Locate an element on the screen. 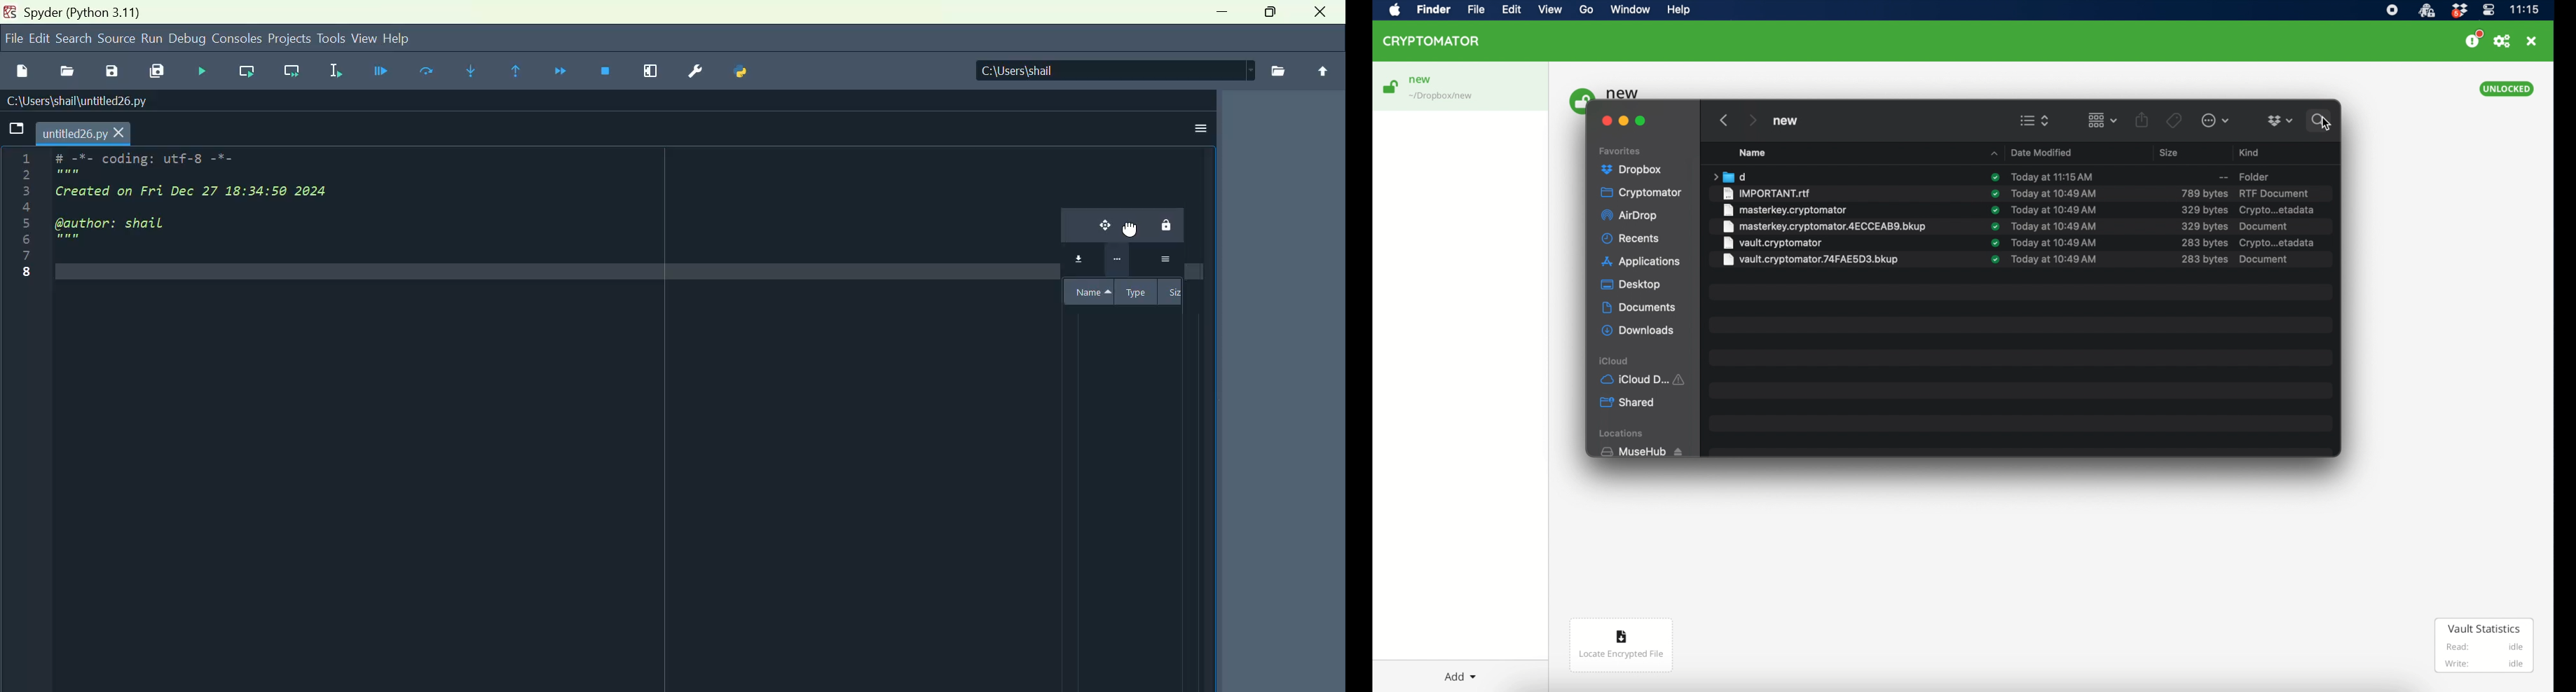 The image size is (2576, 700). | C:\Users\shail is located at coordinates (1097, 71).